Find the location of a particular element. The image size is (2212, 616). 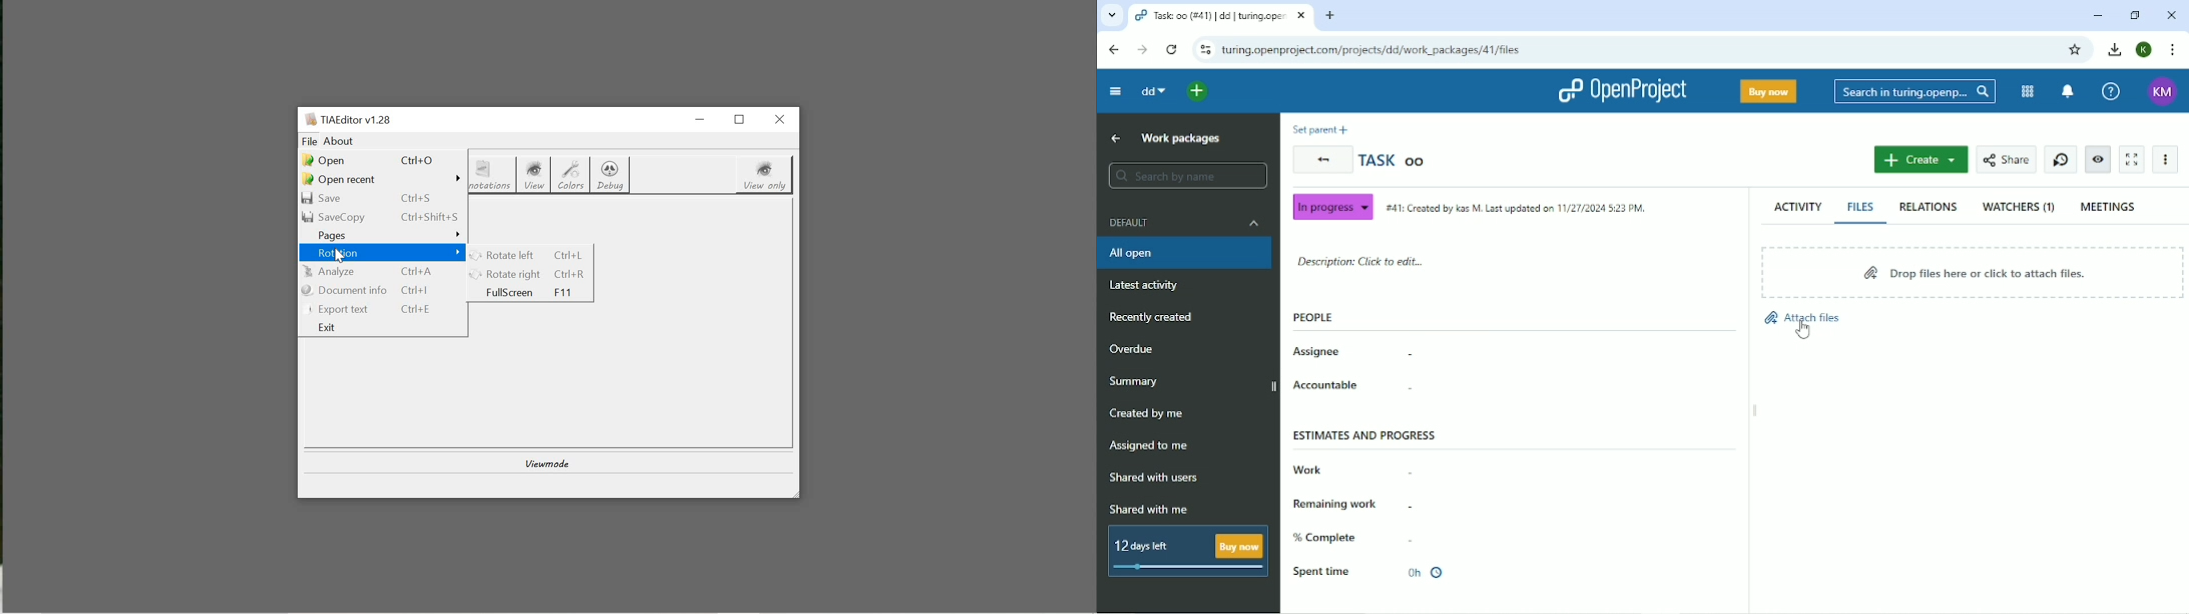

Remaining work is located at coordinates (1339, 503).